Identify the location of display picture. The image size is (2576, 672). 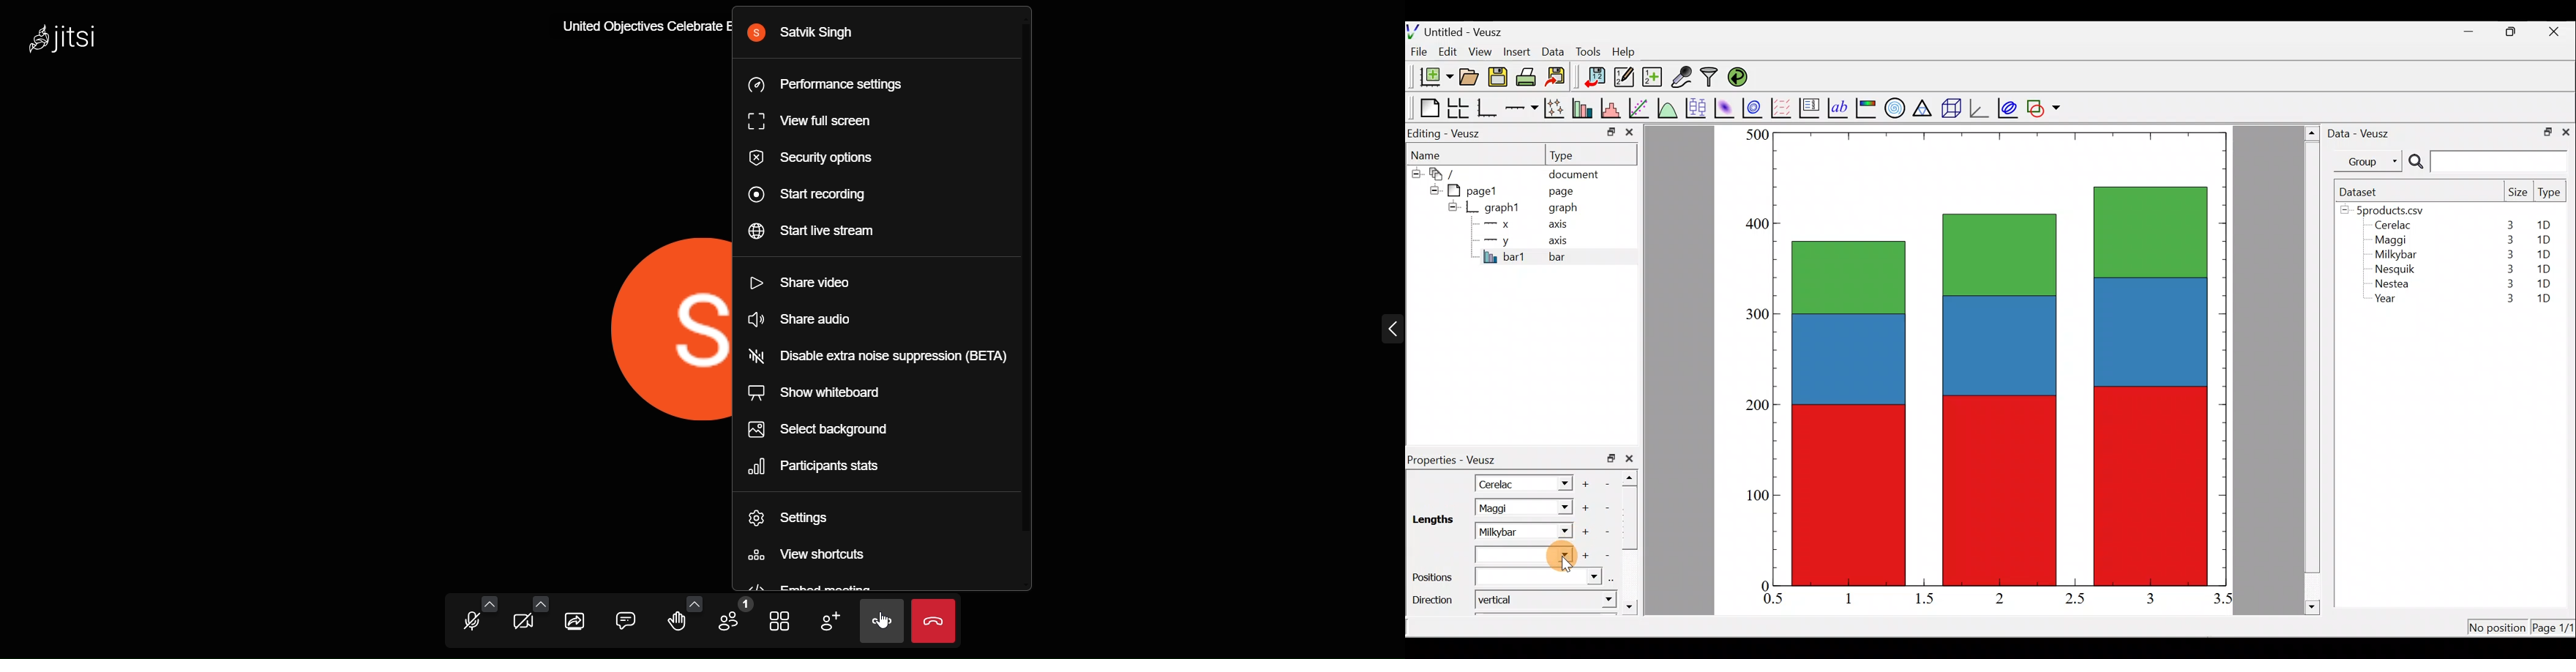
(667, 319).